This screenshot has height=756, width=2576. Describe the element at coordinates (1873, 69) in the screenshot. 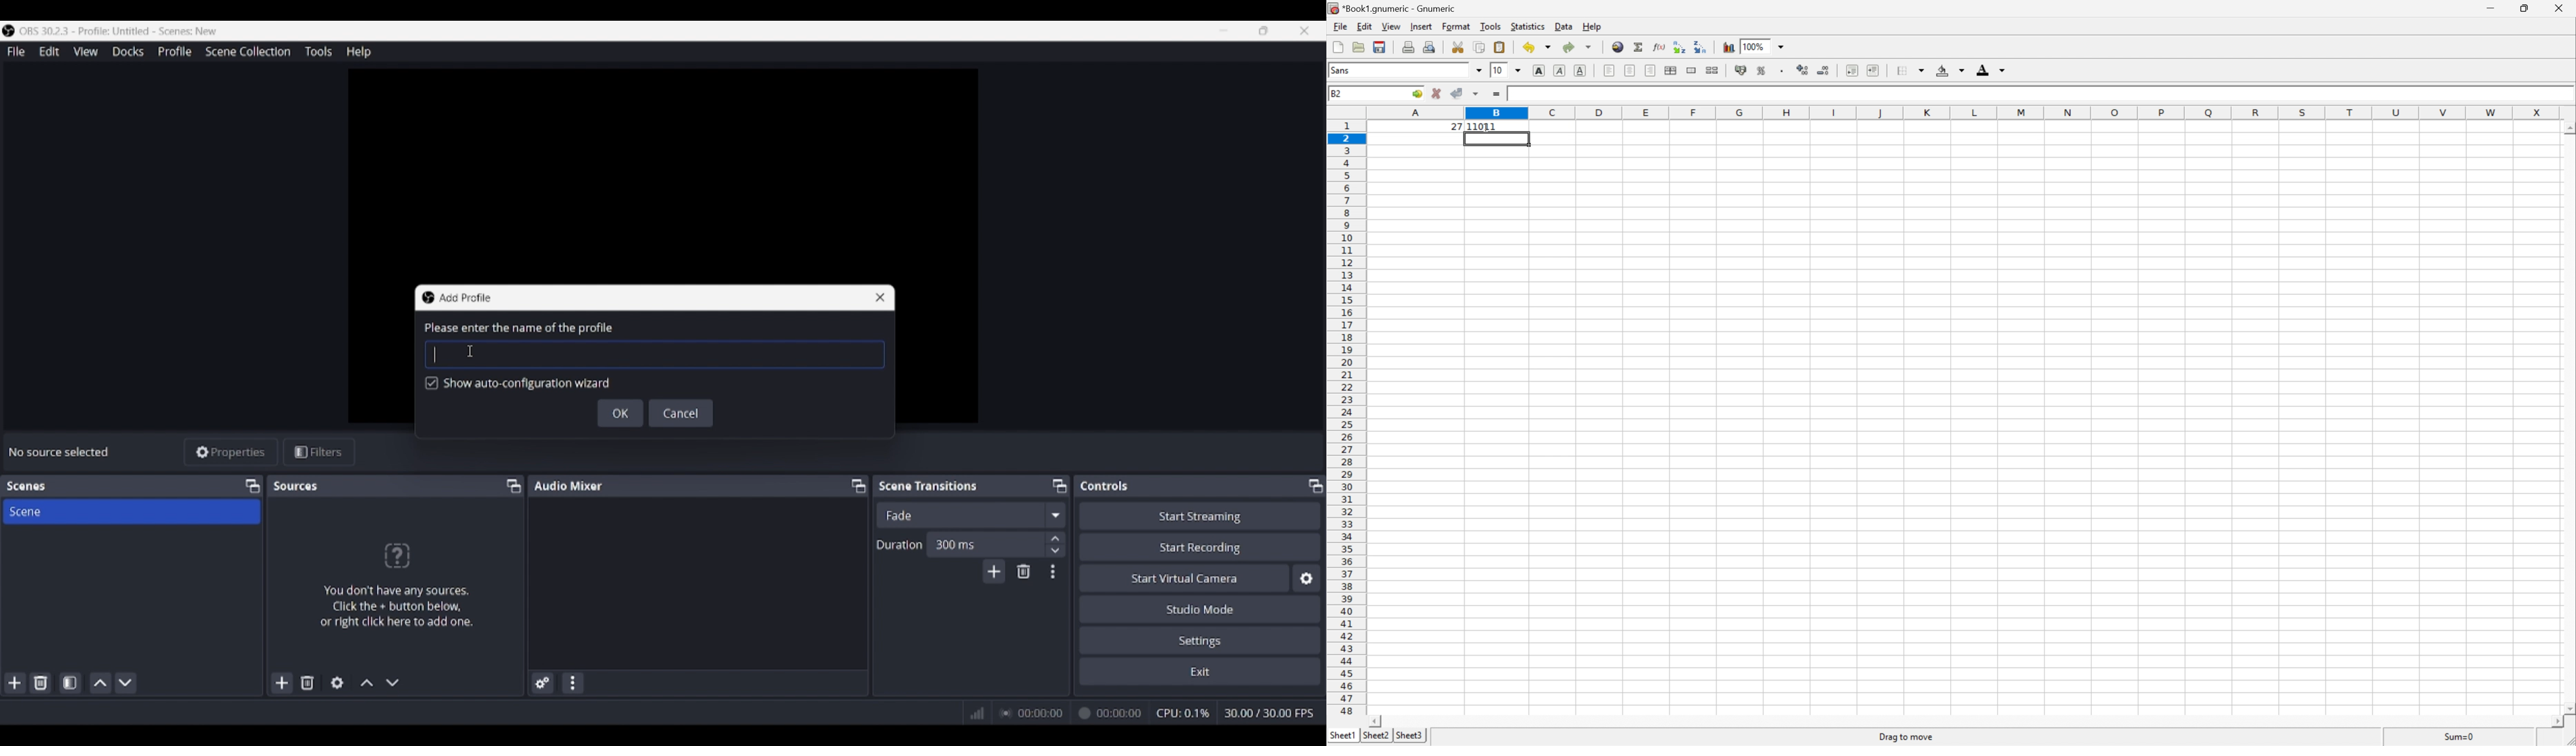

I see `Increase indent, and align the contents to the left` at that location.